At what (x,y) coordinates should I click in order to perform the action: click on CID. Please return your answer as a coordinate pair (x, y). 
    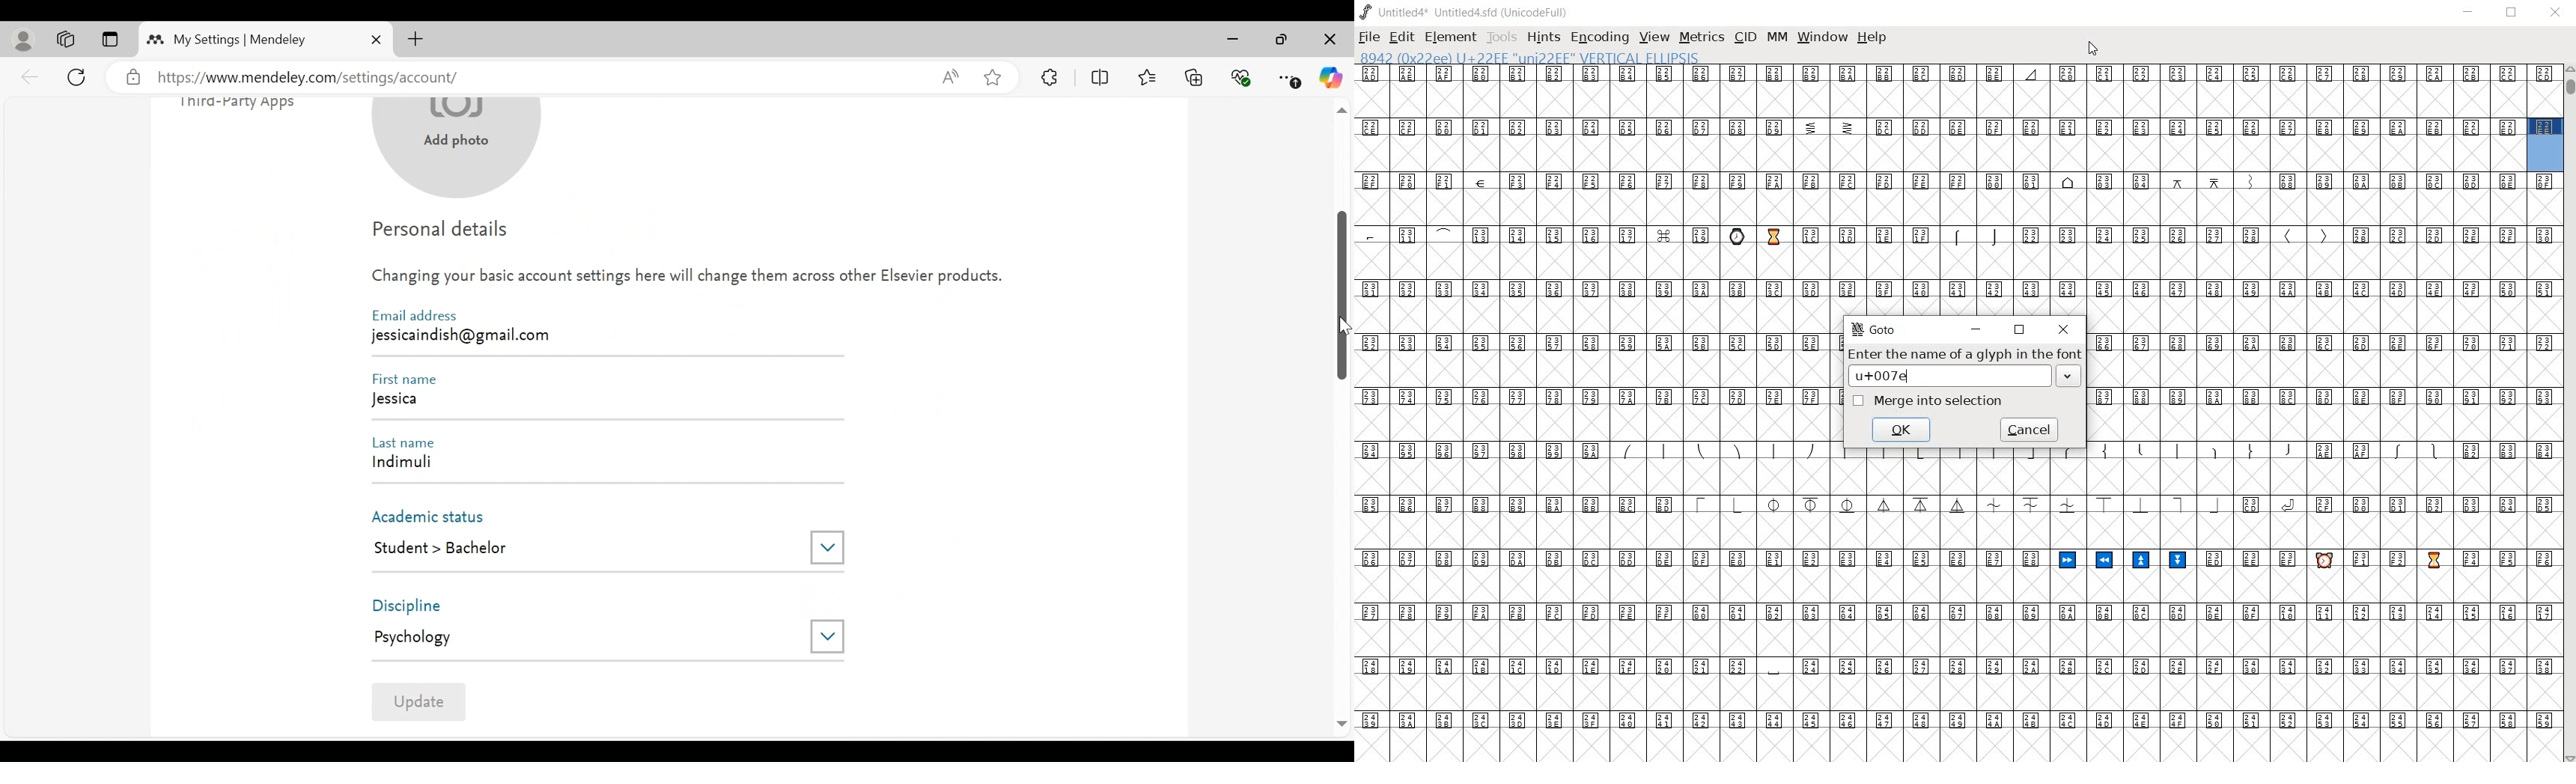
    Looking at the image, I should click on (1744, 37).